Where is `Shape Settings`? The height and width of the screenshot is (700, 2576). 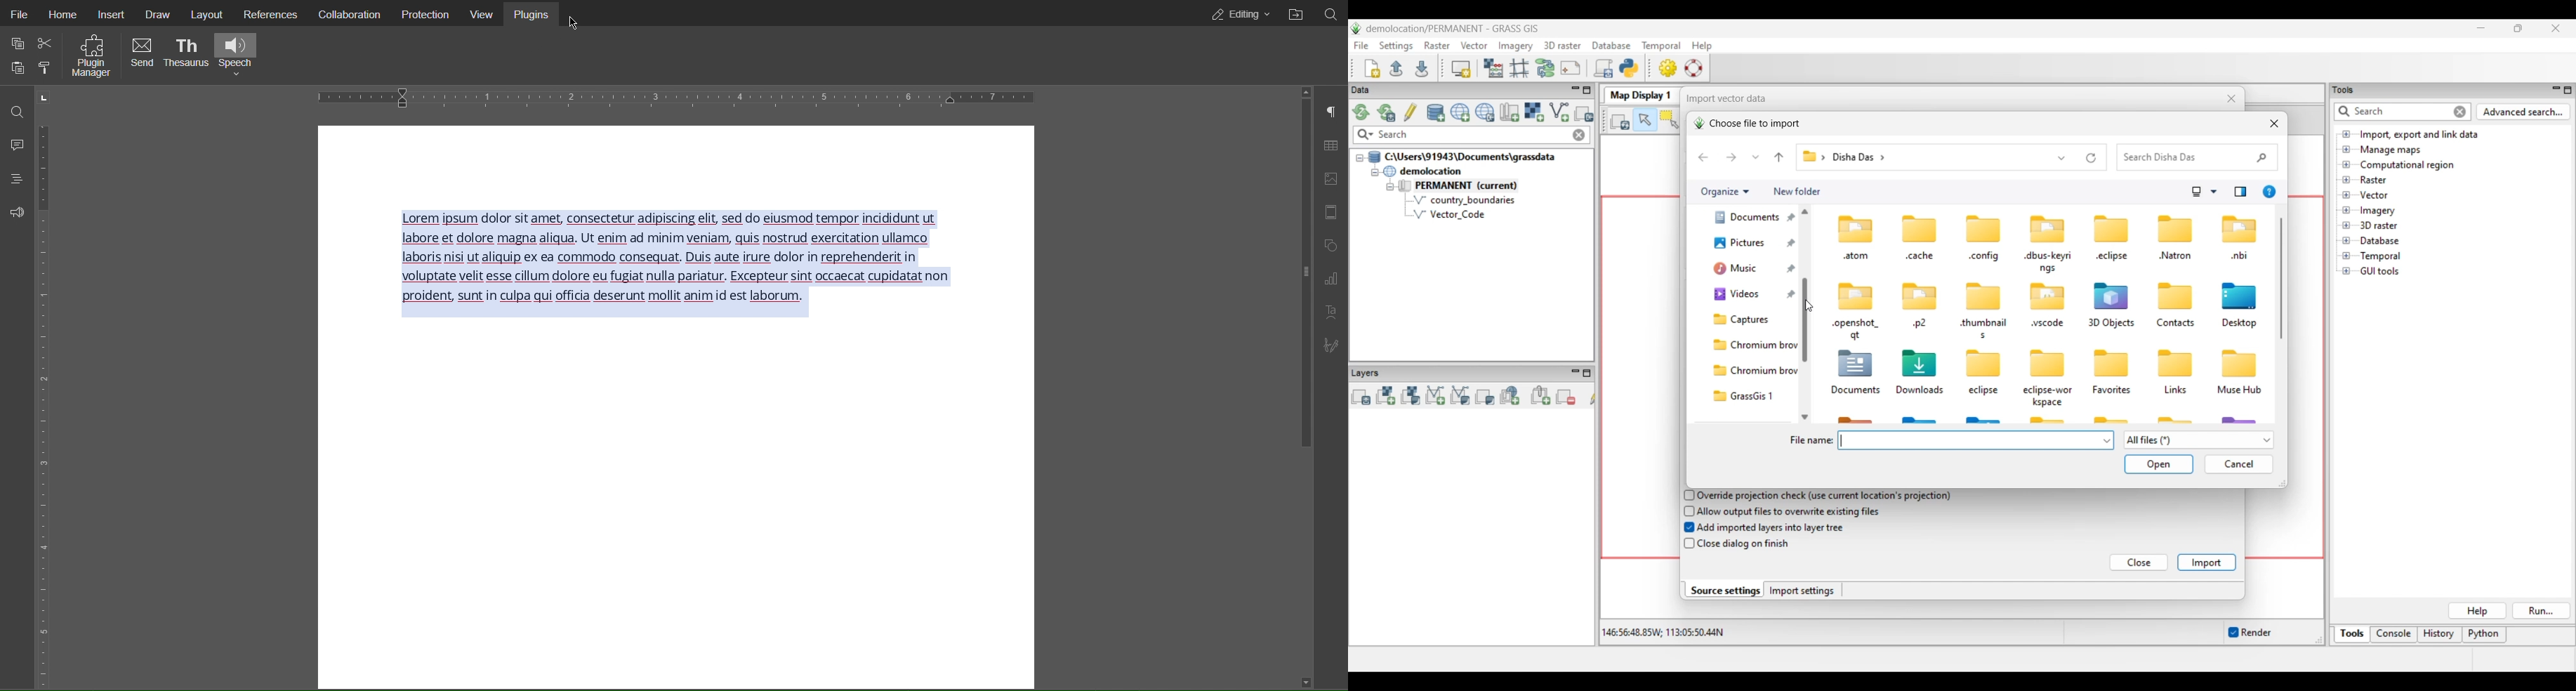
Shape Settings is located at coordinates (1332, 245).